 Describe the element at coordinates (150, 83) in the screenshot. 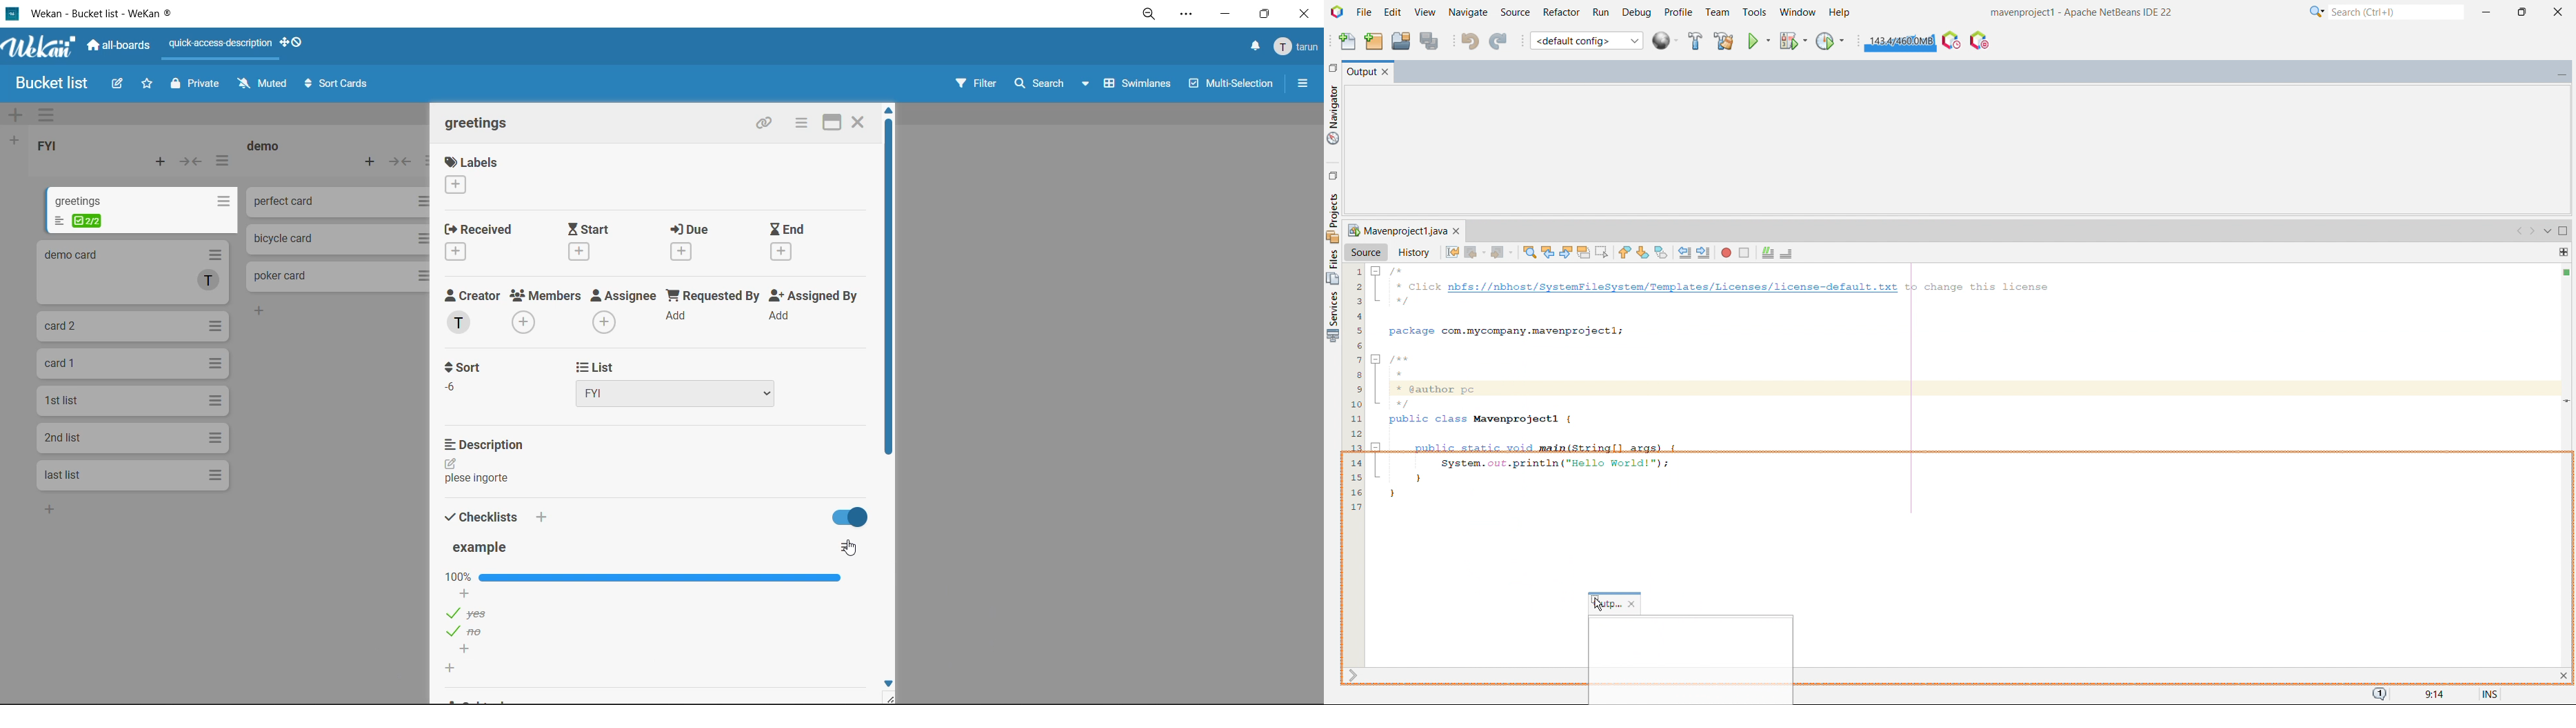

I see `star` at that location.